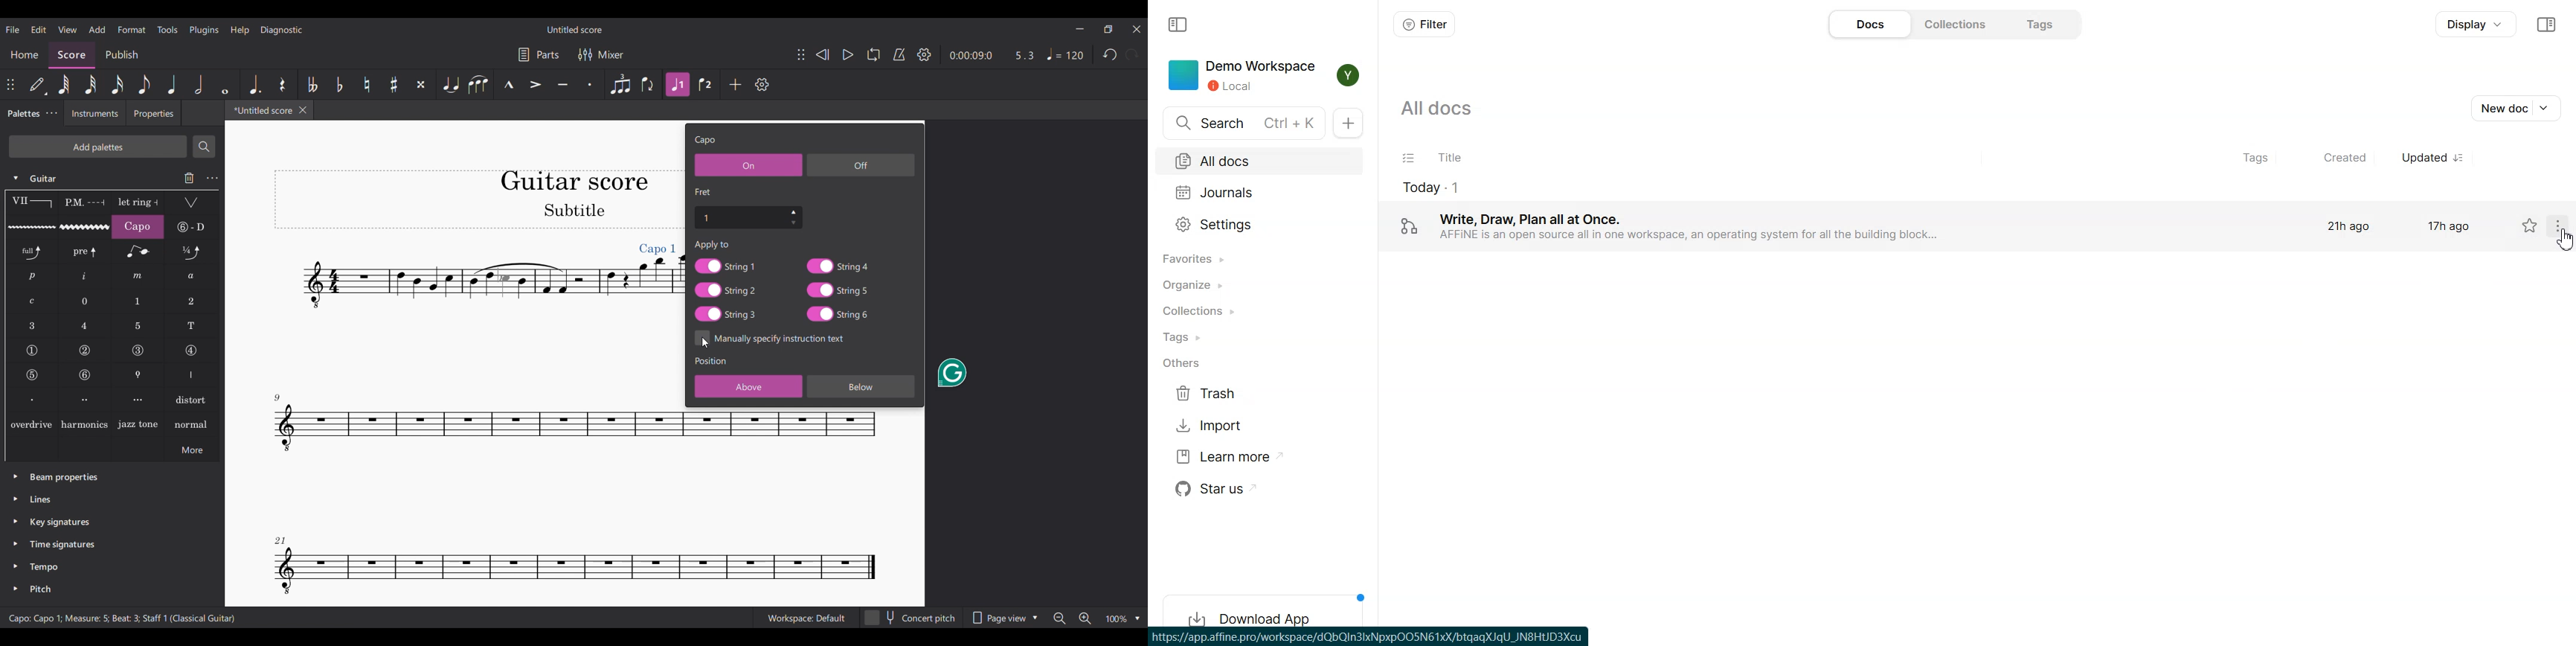 The height and width of the screenshot is (672, 2576). I want to click on Let ring, so click(138, 203).